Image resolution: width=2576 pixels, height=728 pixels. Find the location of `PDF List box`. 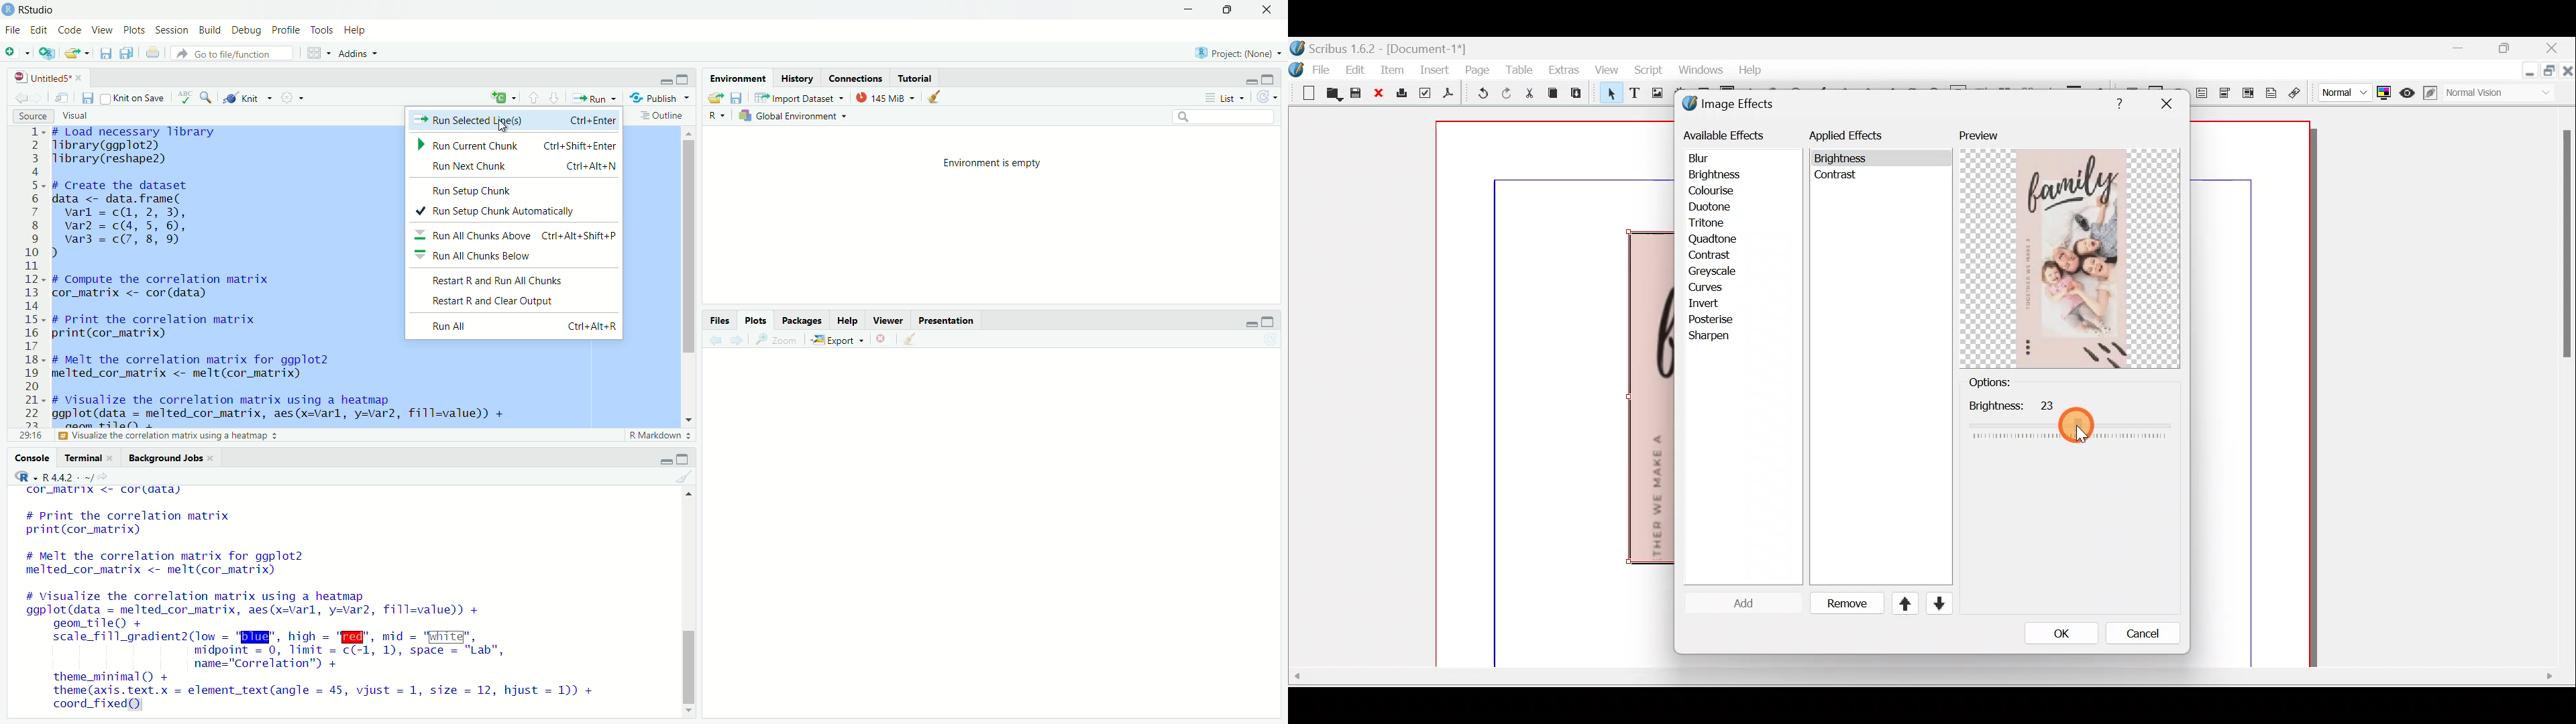

PDF List box is located at coordinates (2248, 91).